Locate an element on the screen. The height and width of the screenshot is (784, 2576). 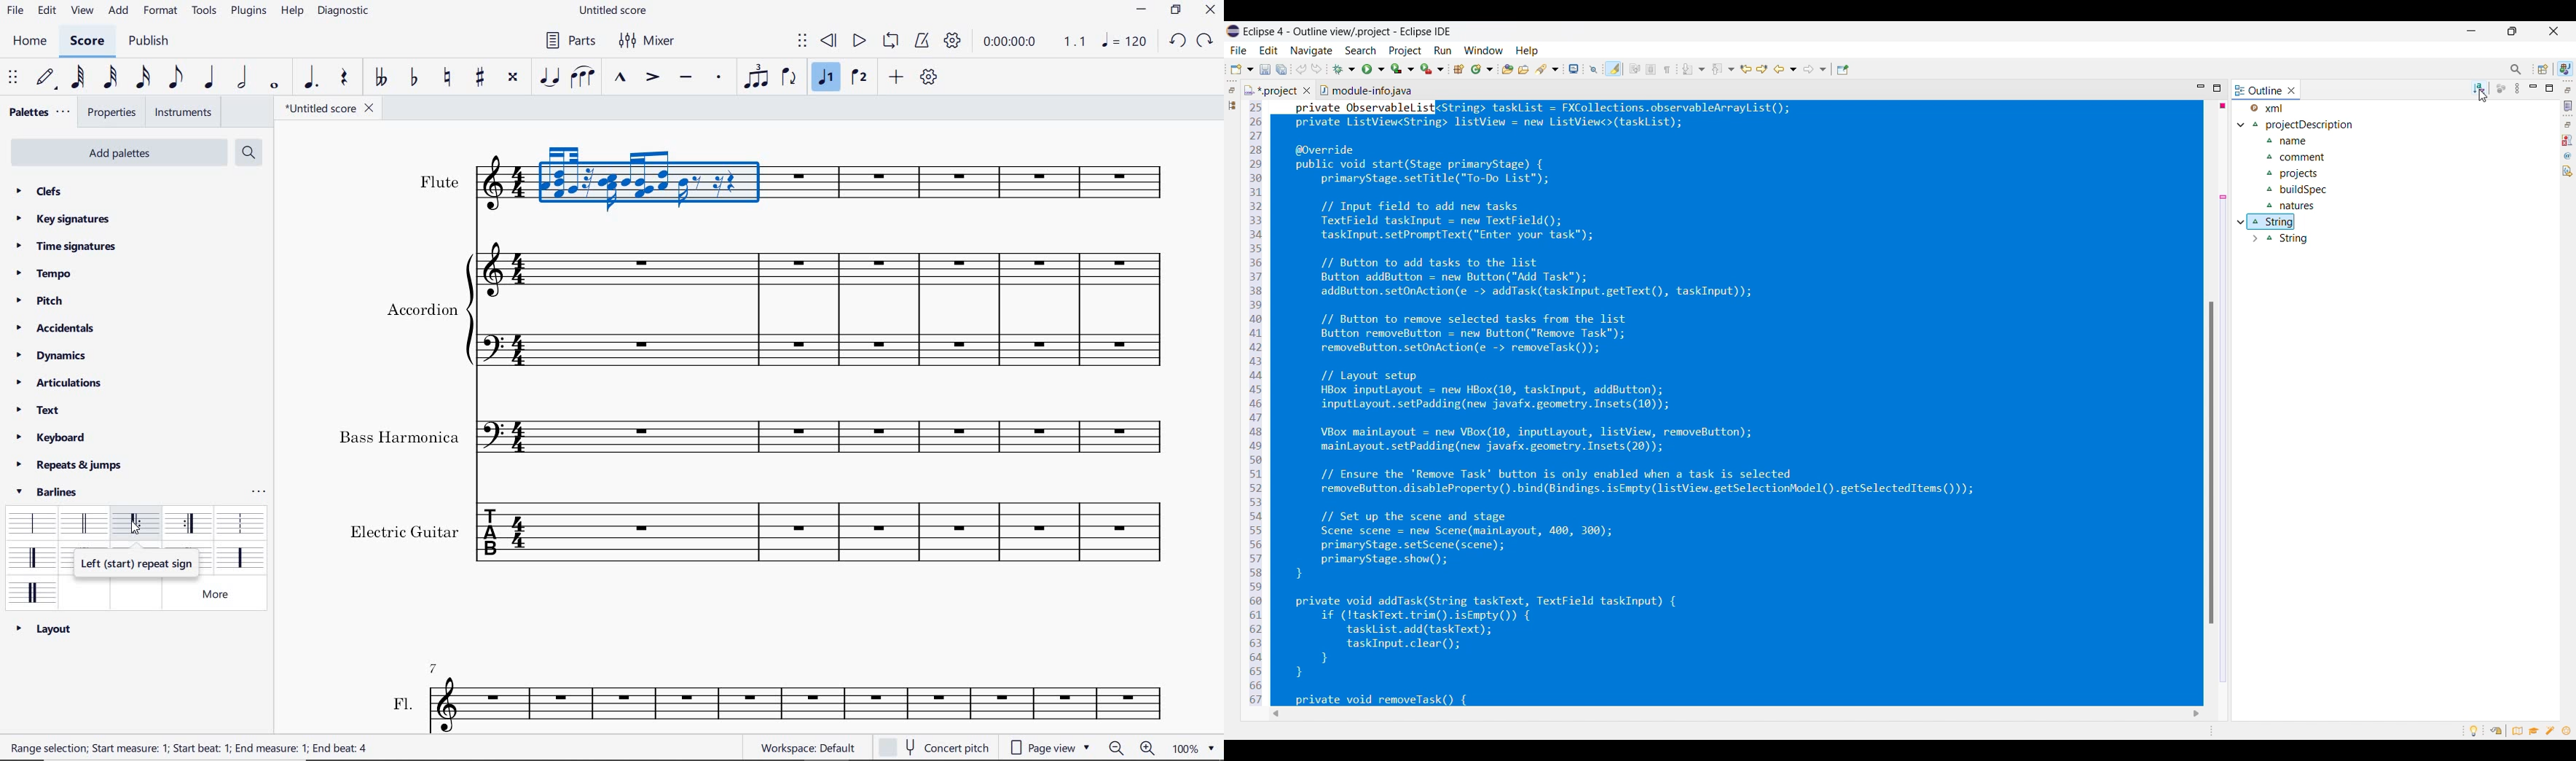
Window menu is located at coordinates (1484, 50).